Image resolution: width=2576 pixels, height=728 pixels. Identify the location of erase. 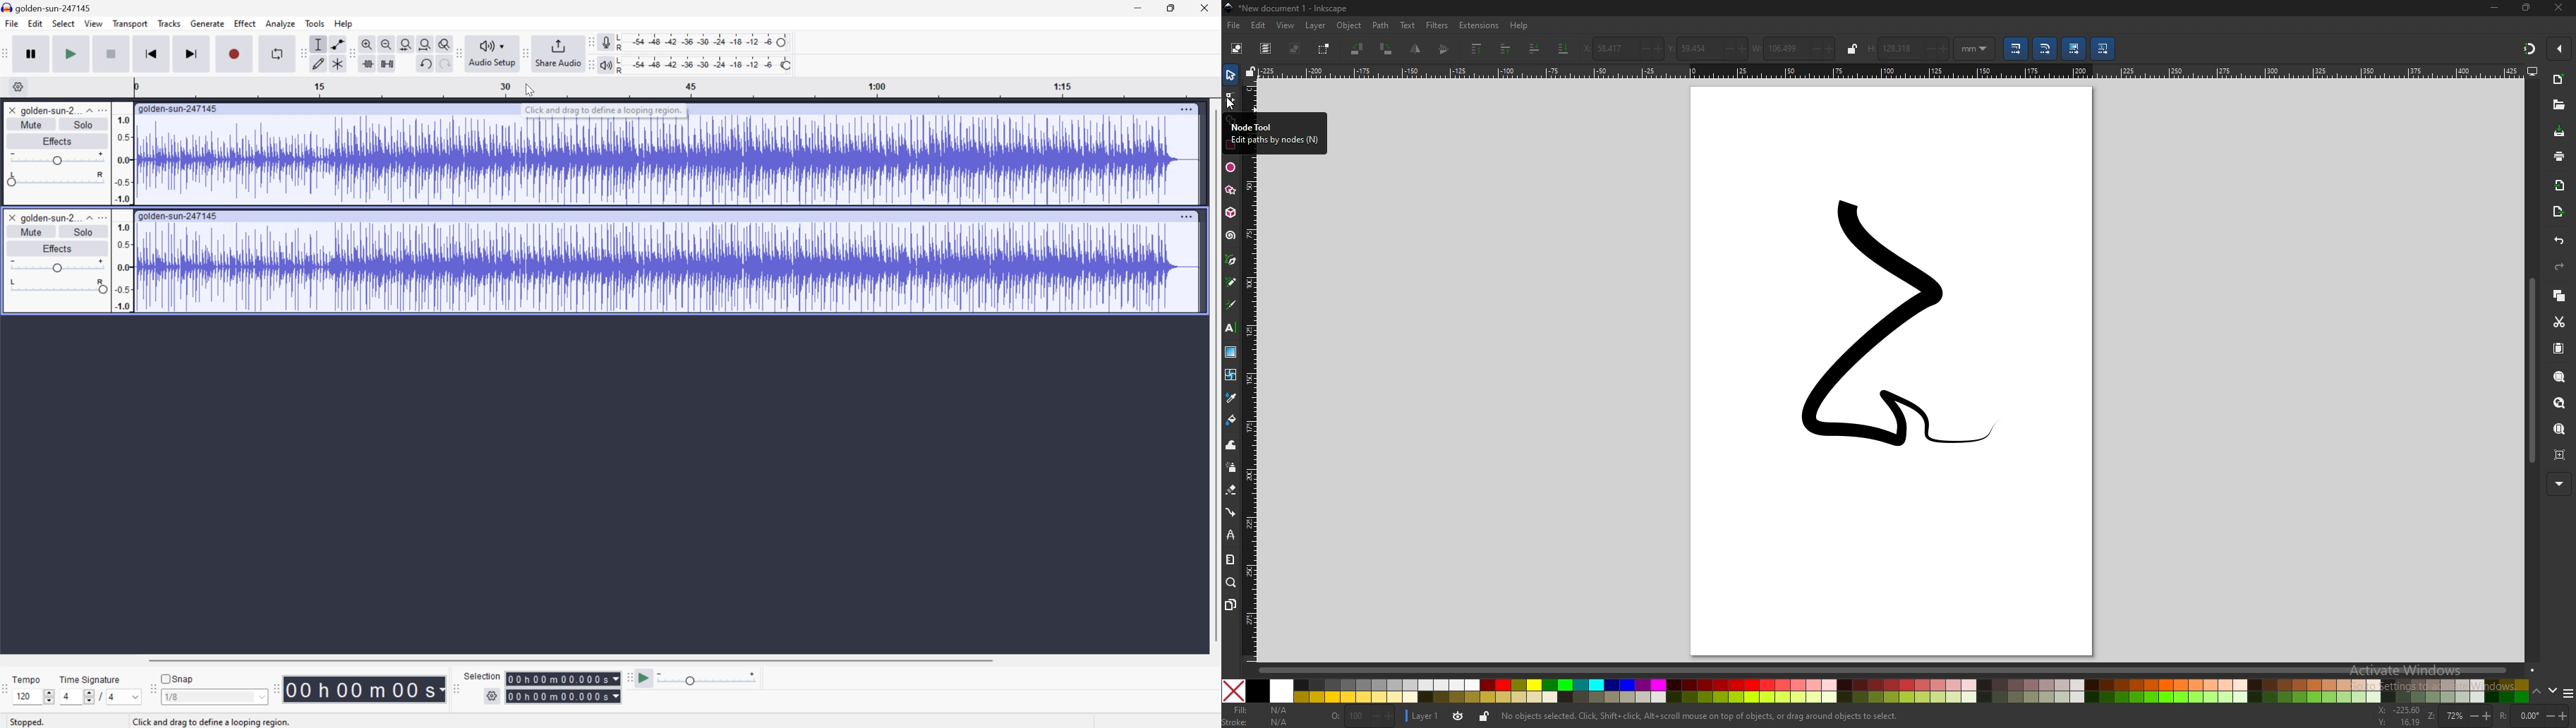
(1231, 490).